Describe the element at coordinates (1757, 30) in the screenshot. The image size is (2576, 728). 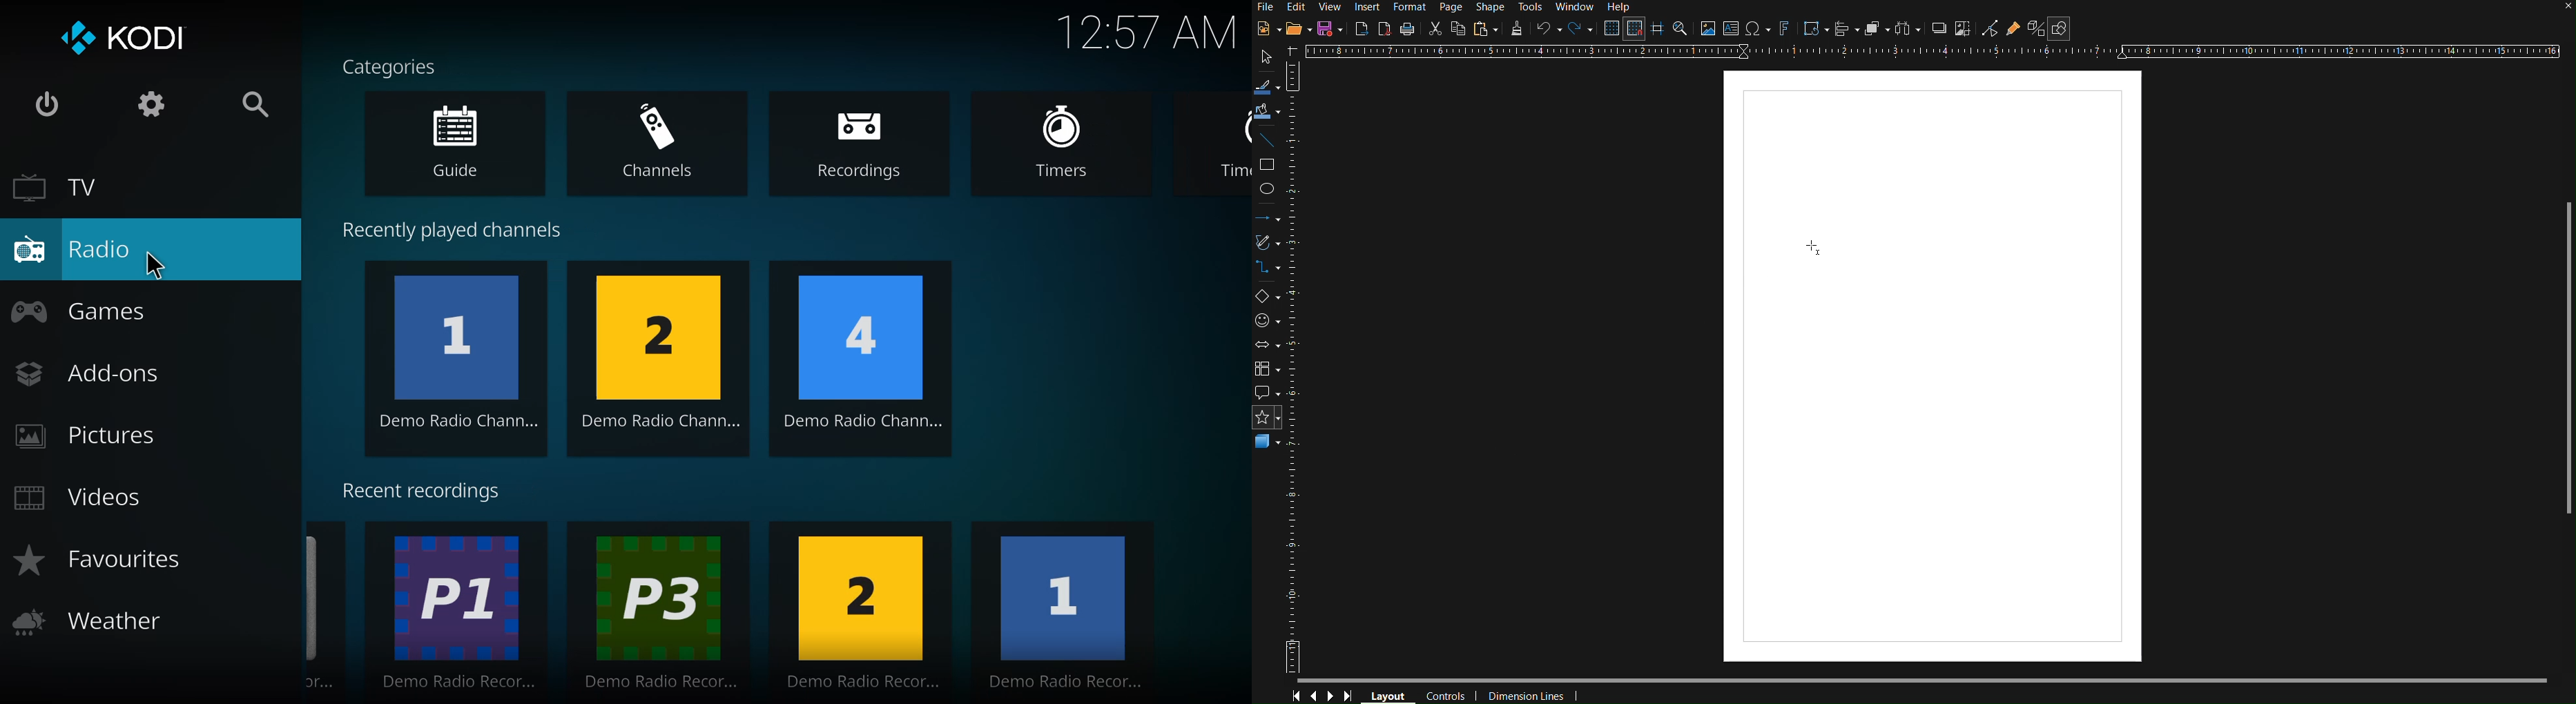
I see `Insert Special Character` at that location.